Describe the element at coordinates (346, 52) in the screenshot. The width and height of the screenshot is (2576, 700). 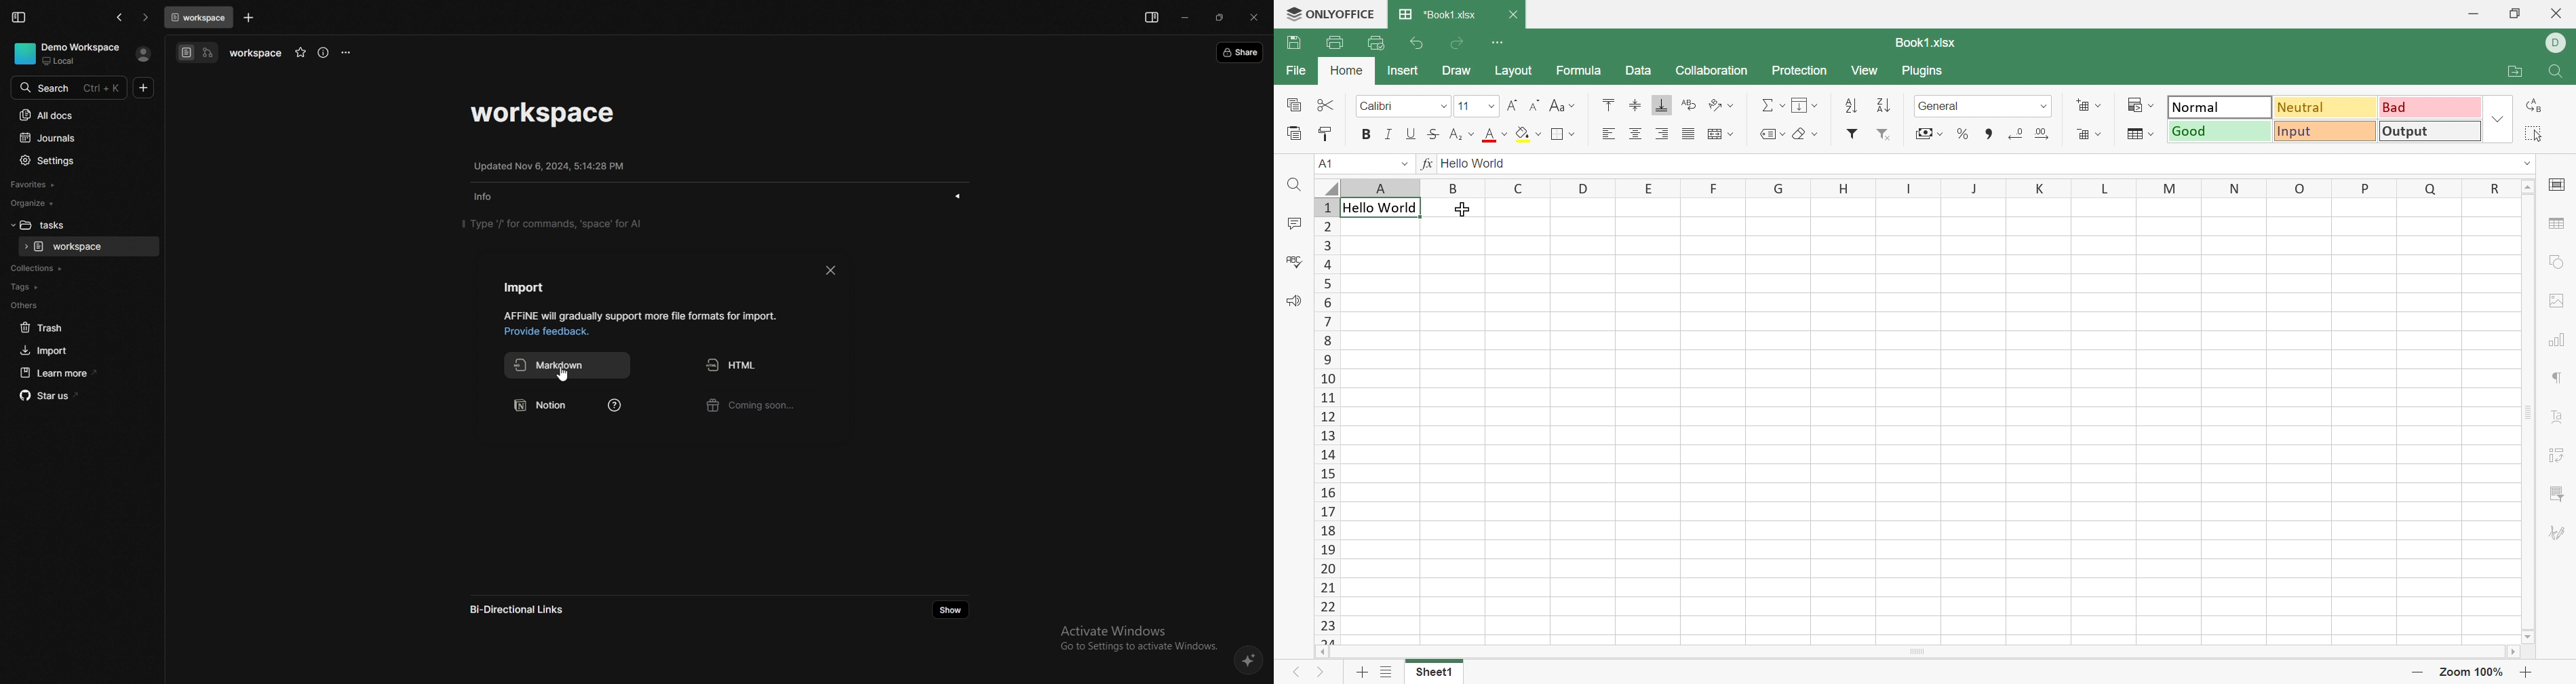
I see `options` at that location.